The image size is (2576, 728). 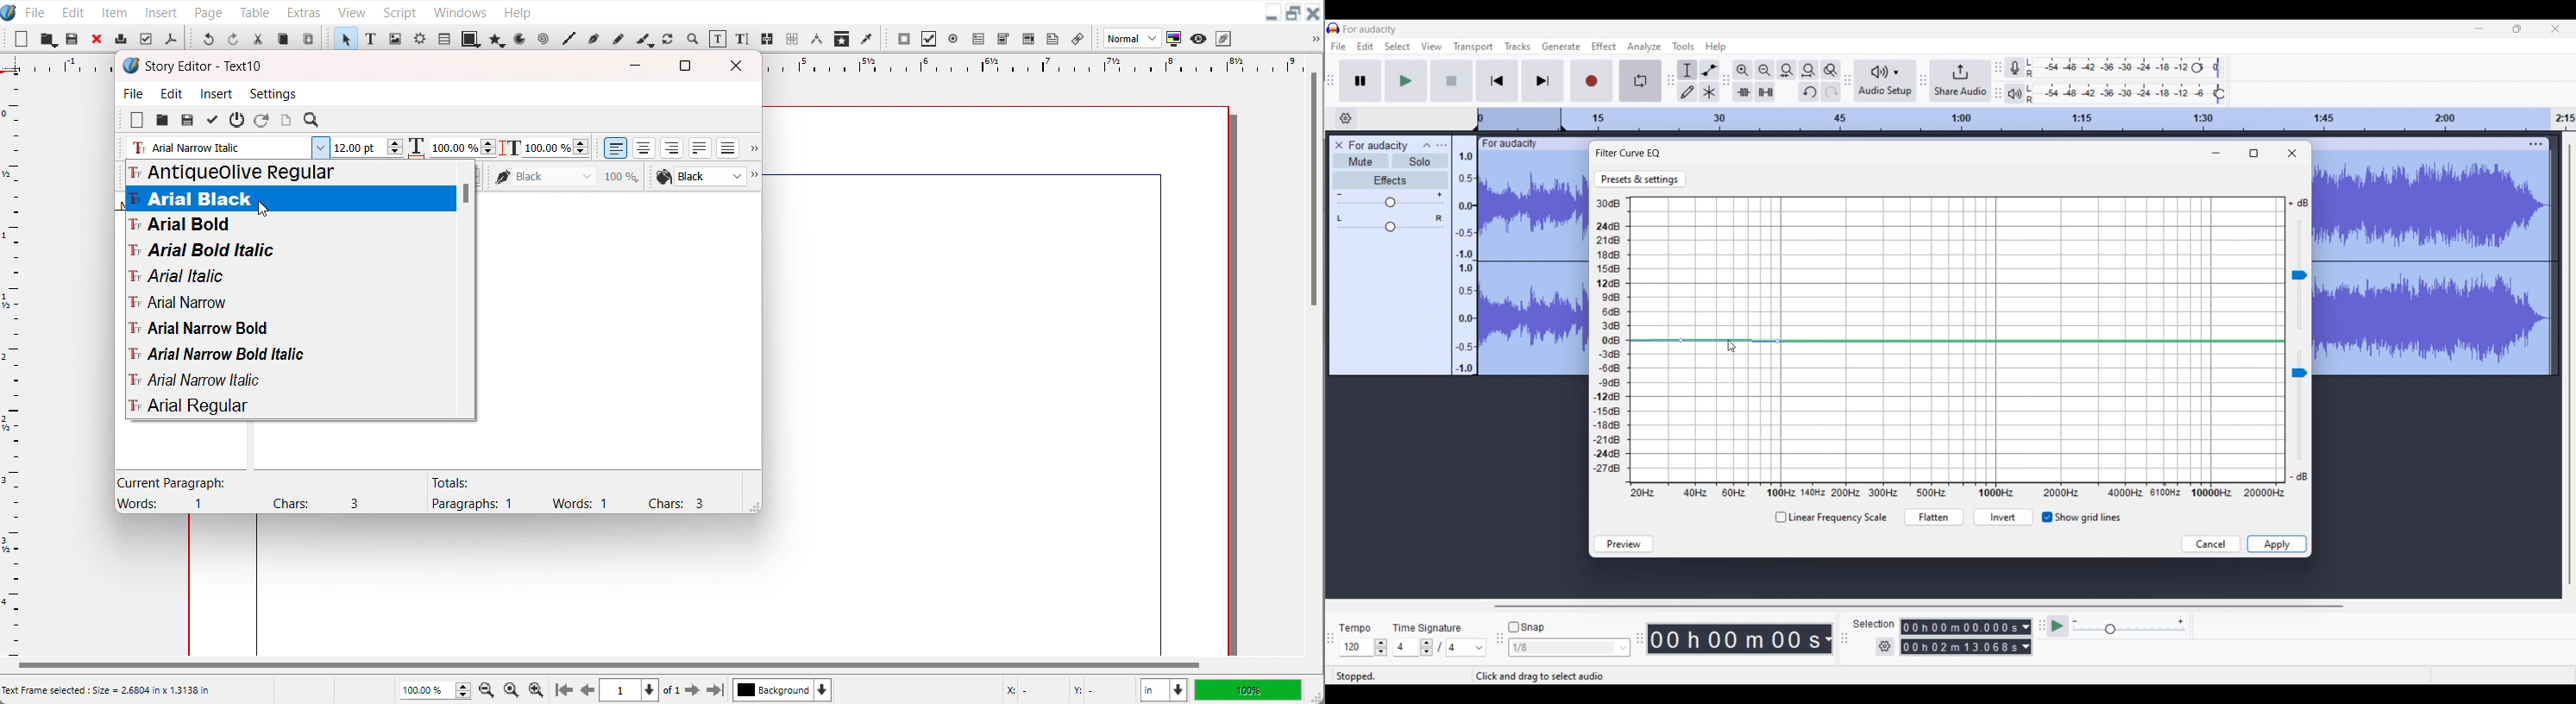 I want to click on Help, so click(x=517, y=11).